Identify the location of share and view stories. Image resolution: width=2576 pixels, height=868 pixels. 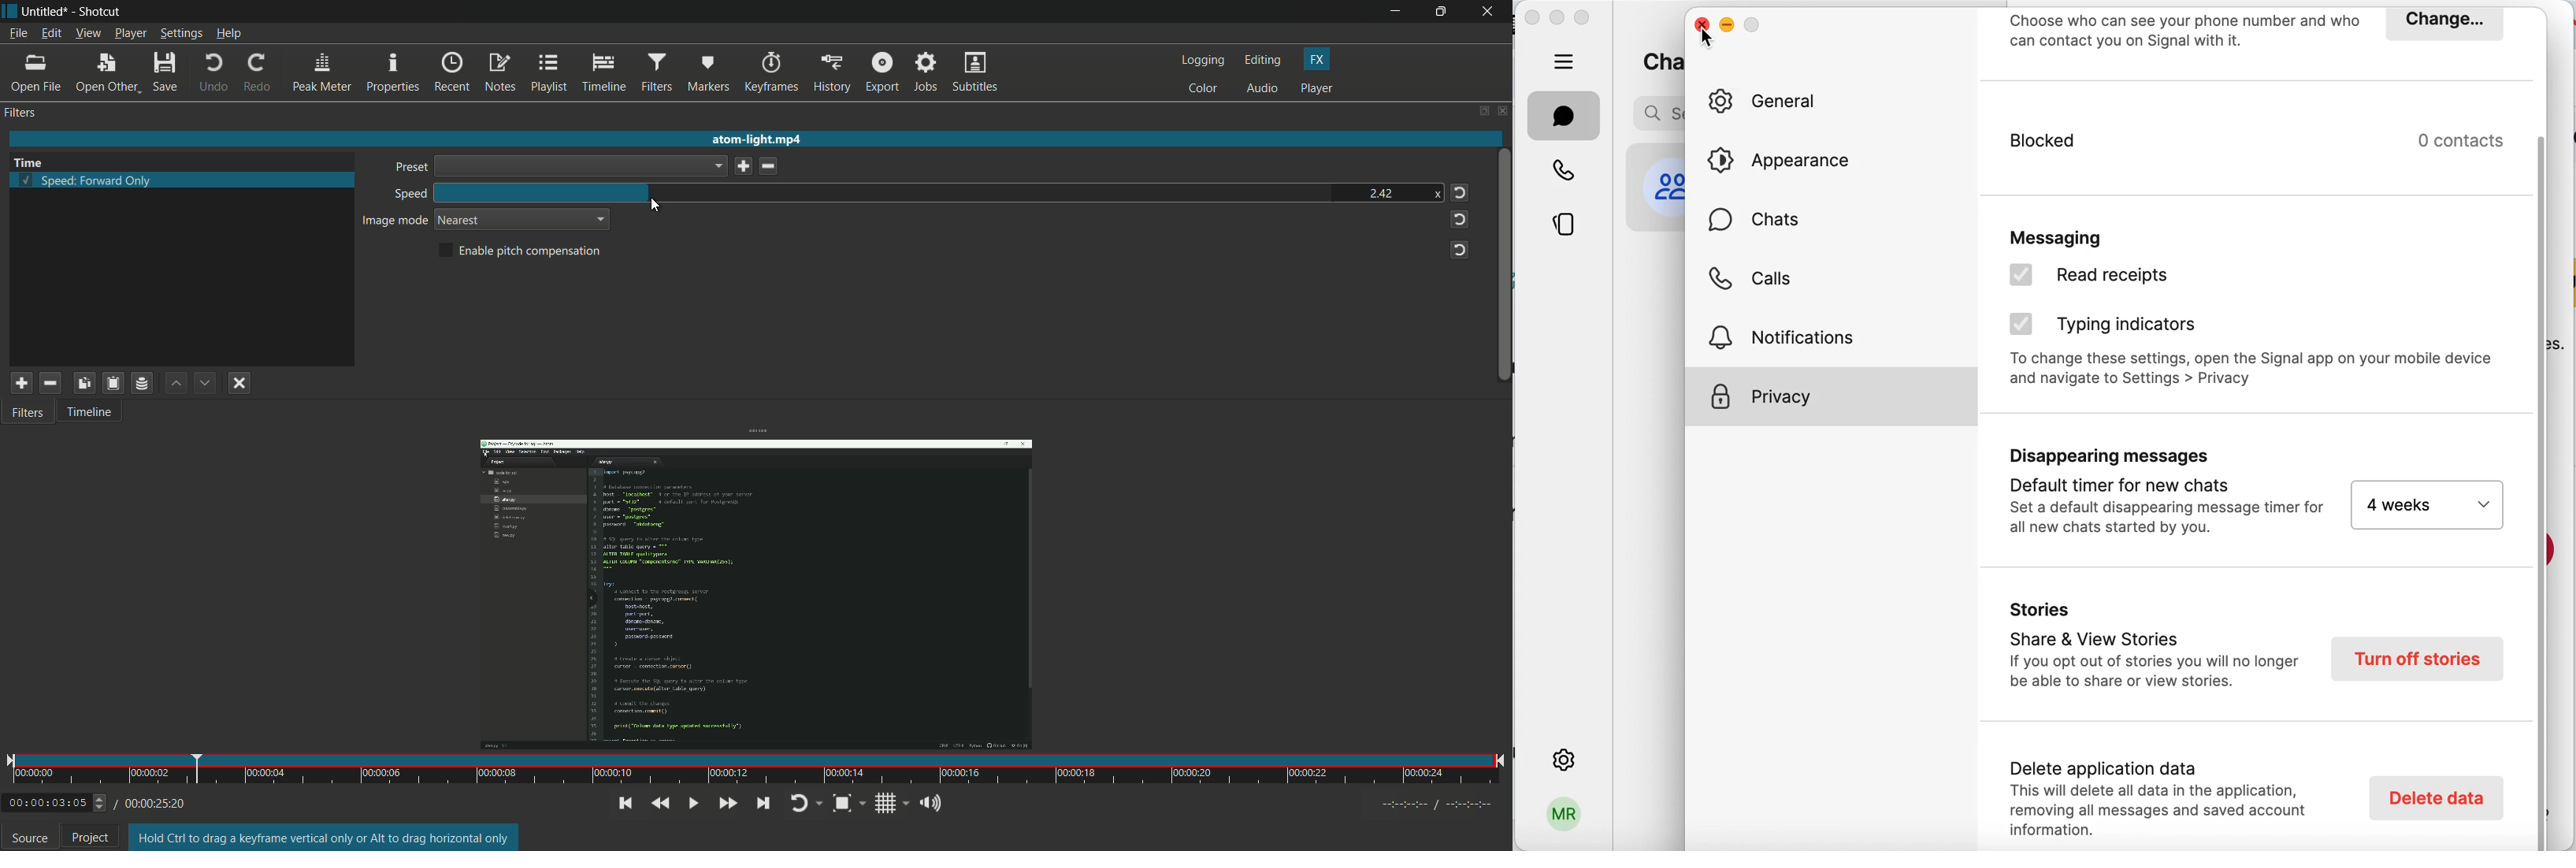
(2153, 649).